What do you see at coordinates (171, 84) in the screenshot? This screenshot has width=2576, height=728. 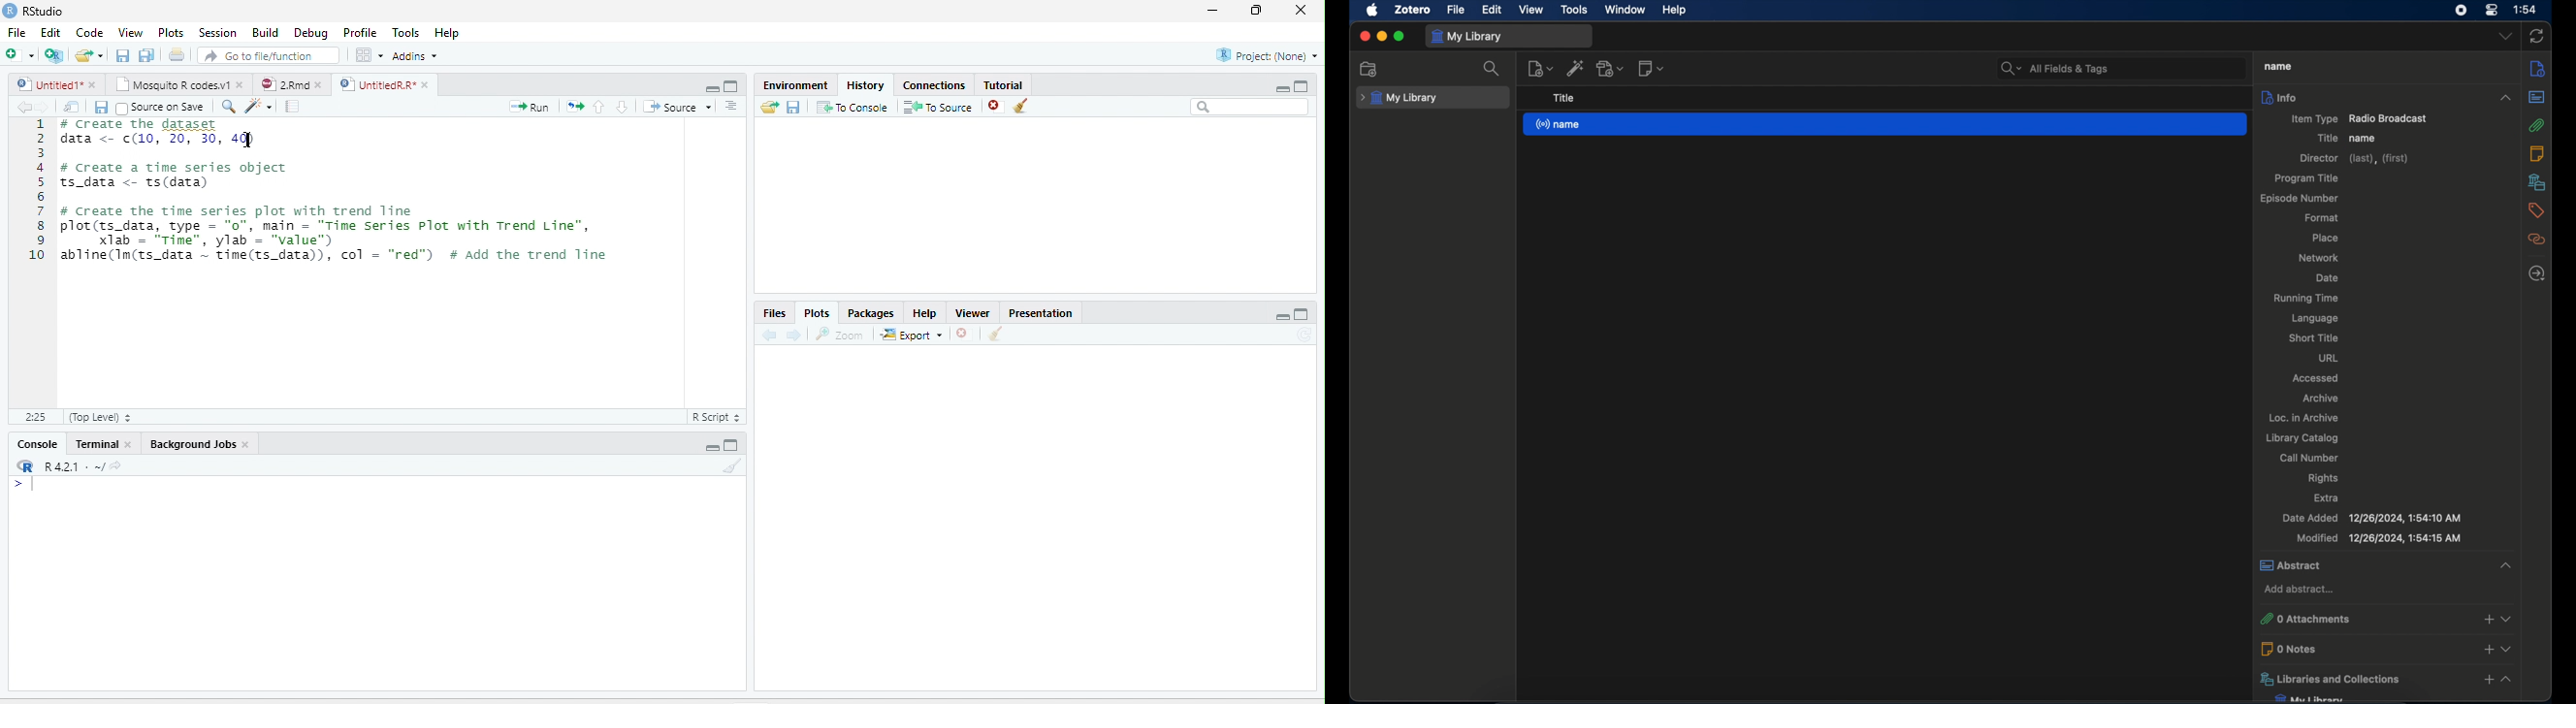 I see `Mosquito R codes.v1` at bounding box center [171, 84].